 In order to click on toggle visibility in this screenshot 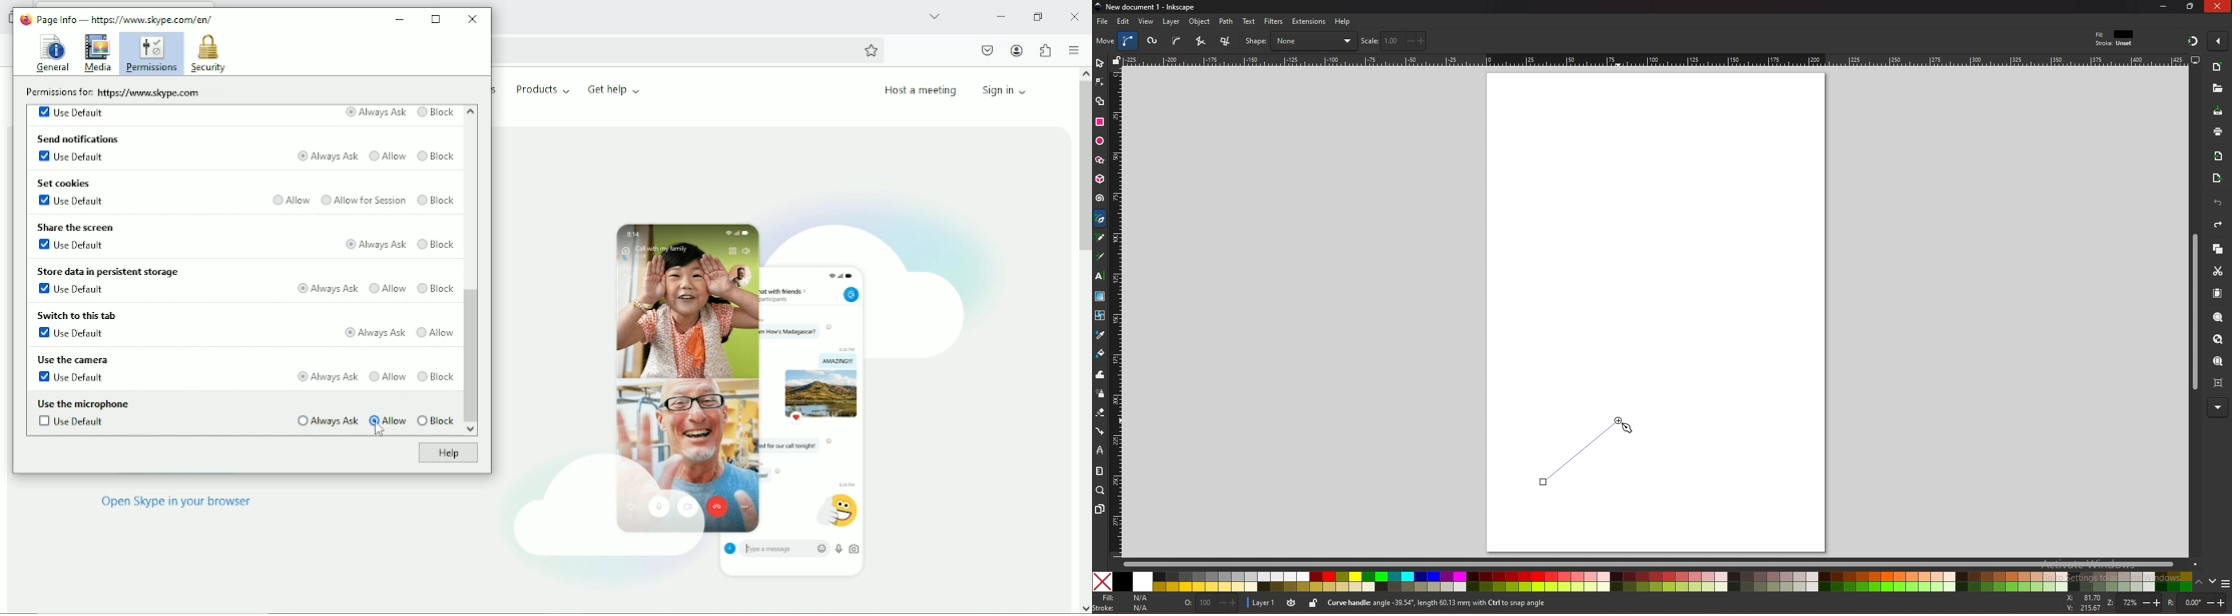, I will do `click(1291, 603)`.